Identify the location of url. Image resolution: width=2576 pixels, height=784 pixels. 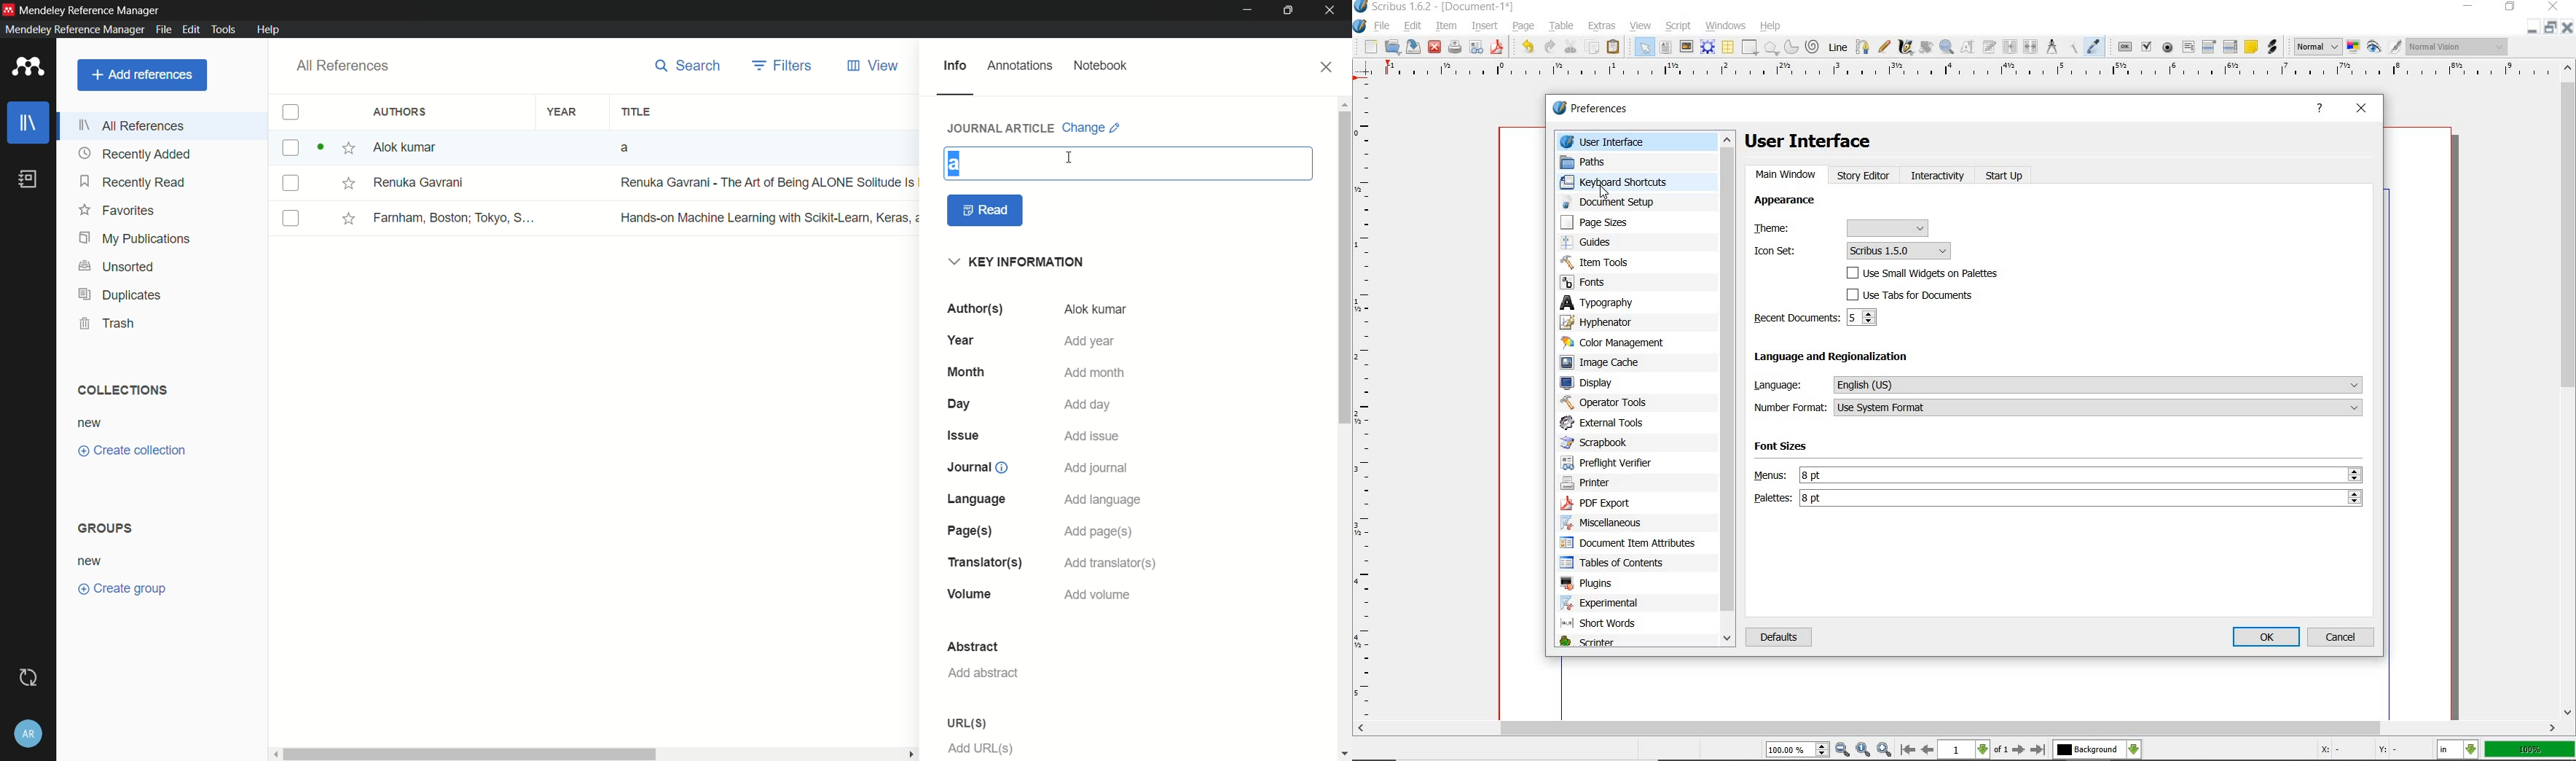
(966, 723).